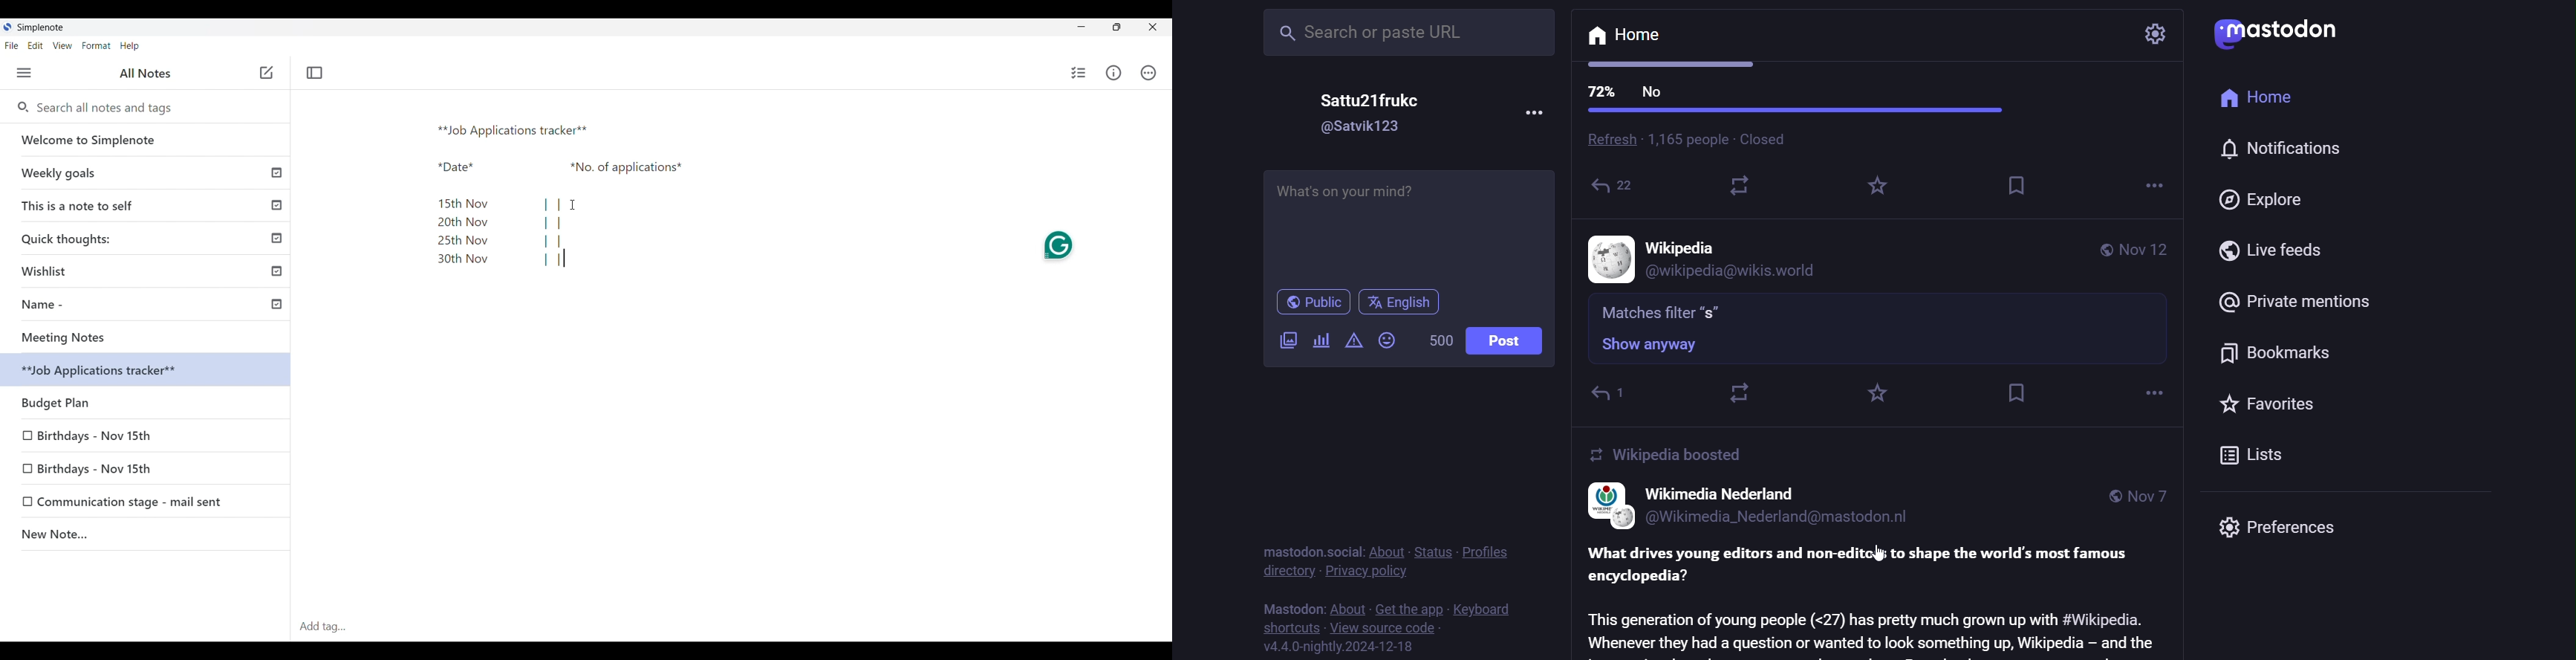 This screenshot has width=2576, height=672. What do you see at coordinates (1080, 73) in the screenshot?
I see `Click to insert checklist` at bounding box center [1080, 73].